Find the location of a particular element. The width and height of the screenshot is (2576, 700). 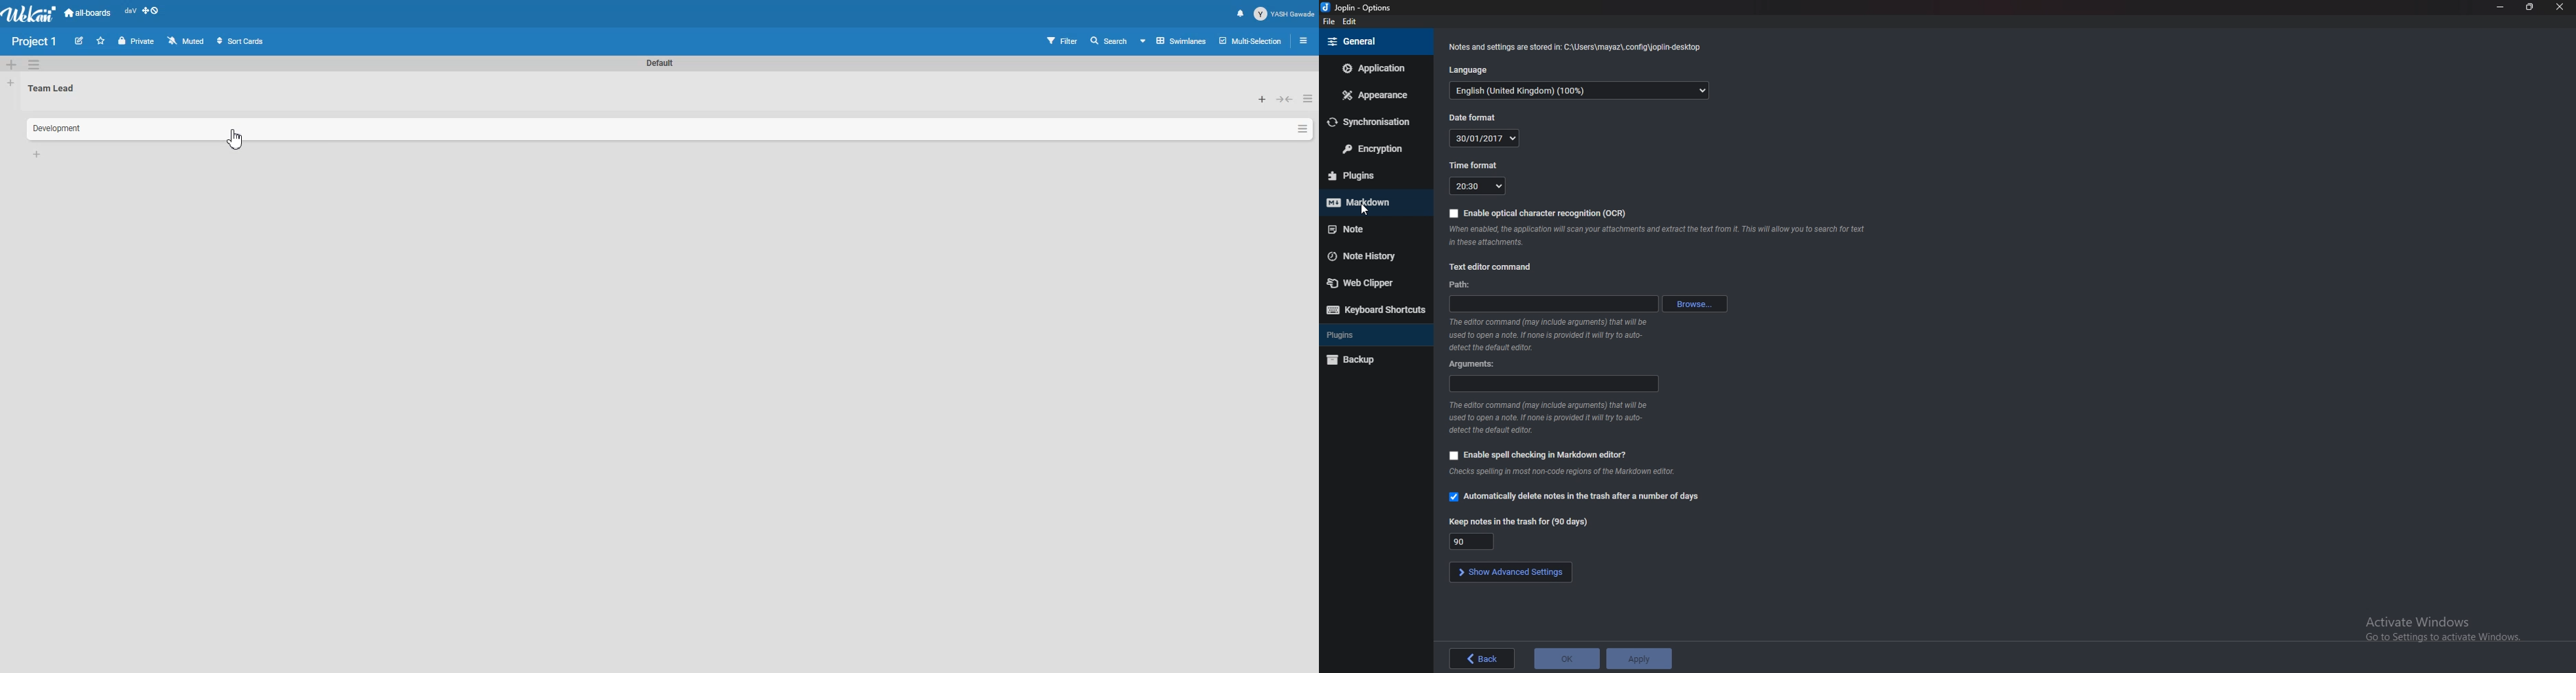

Multi section is located at coordinates (1252, 41).